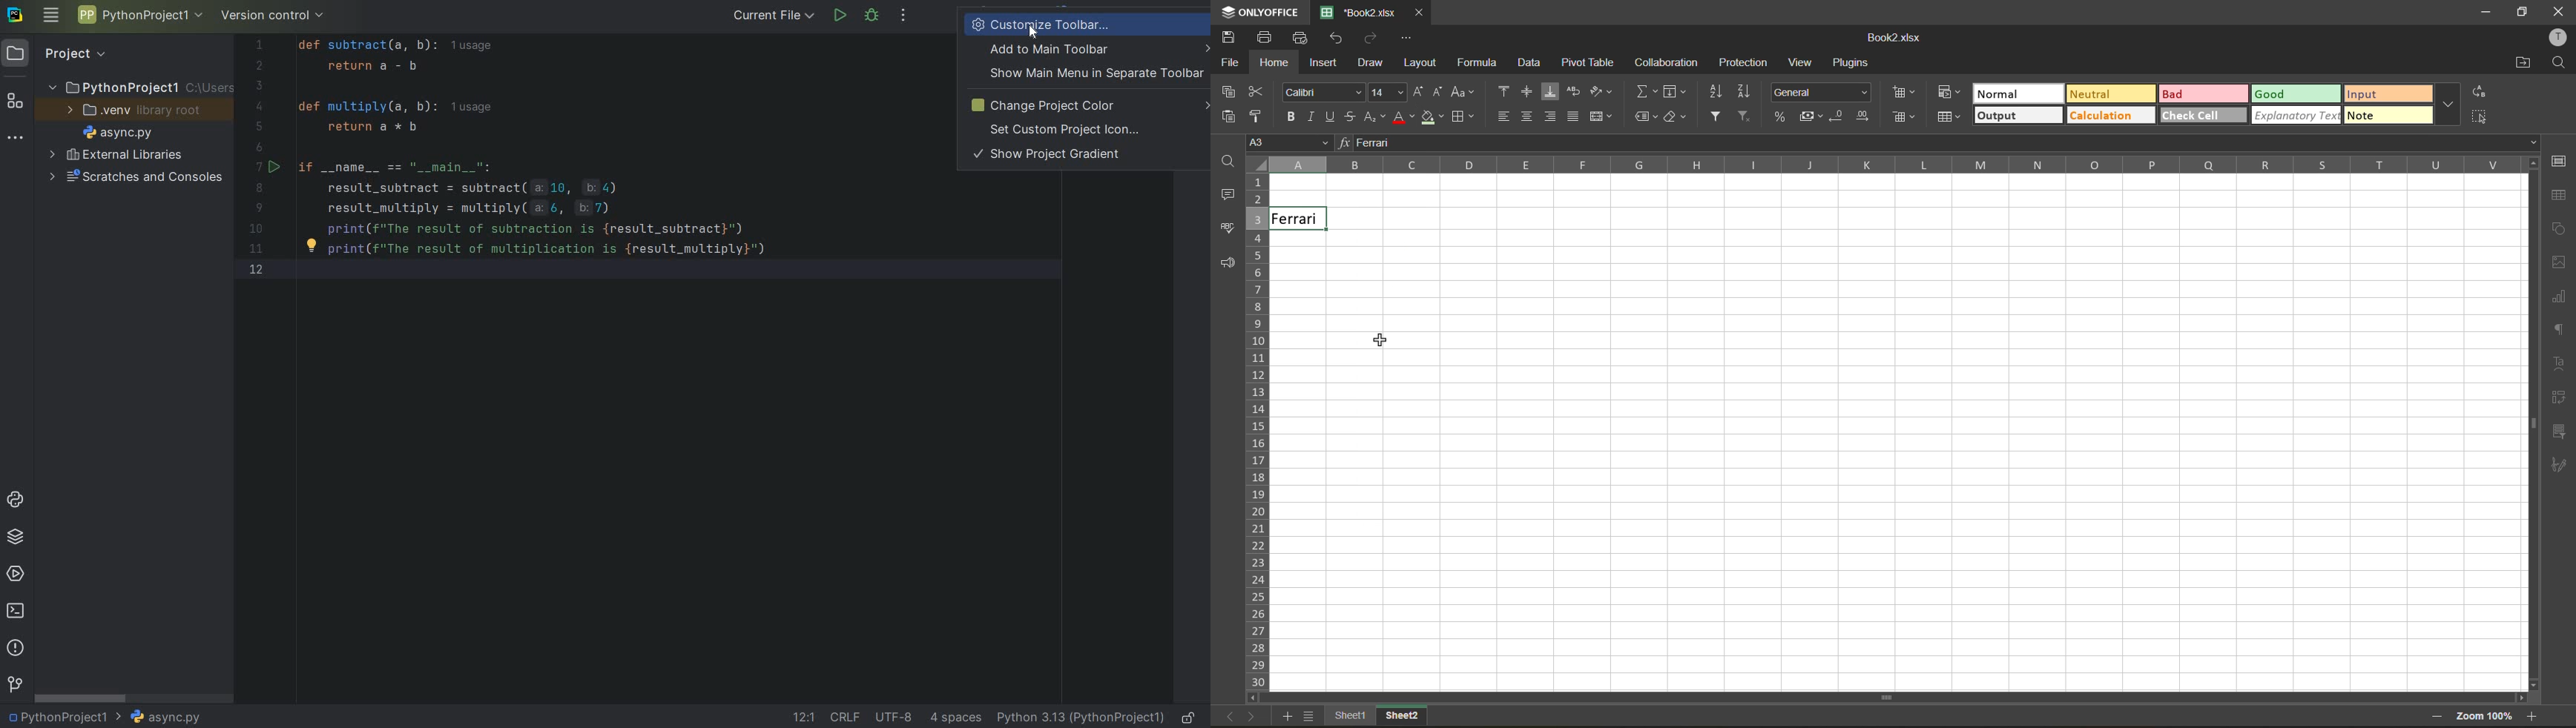  I want to click on select all, so click(2479, 117).